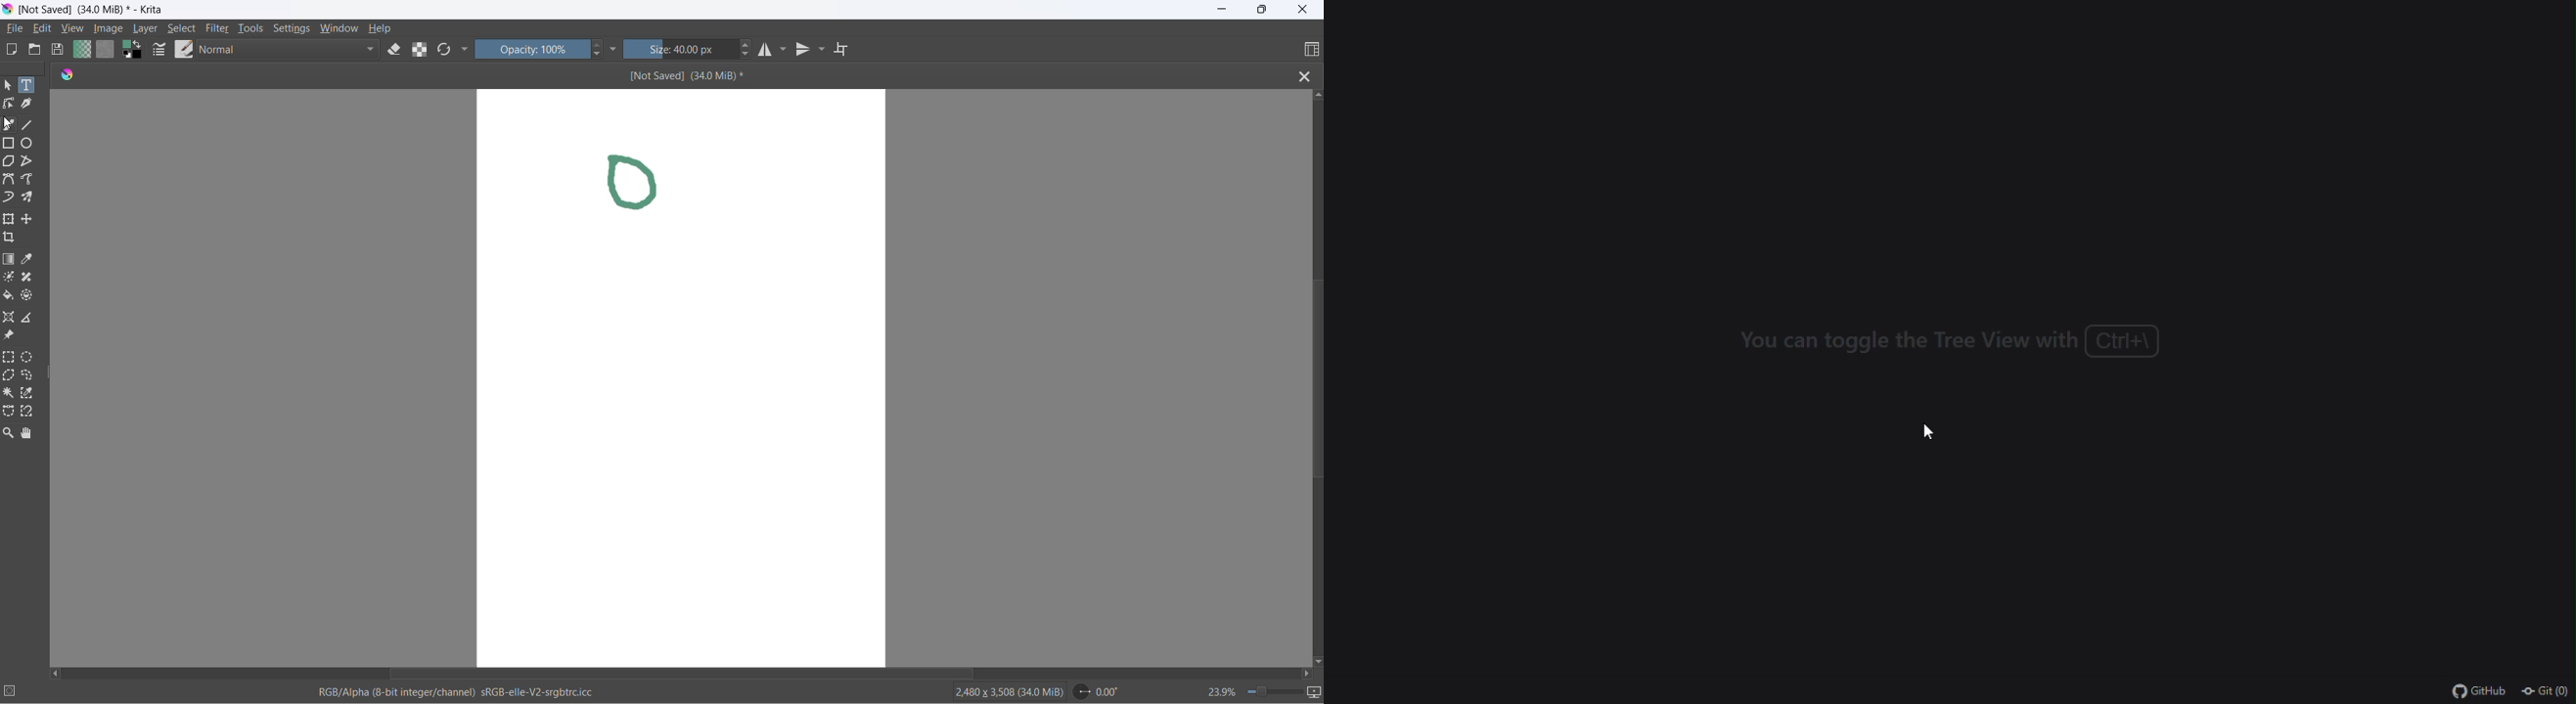  I want to click on slideshow, so click(1316, 694).